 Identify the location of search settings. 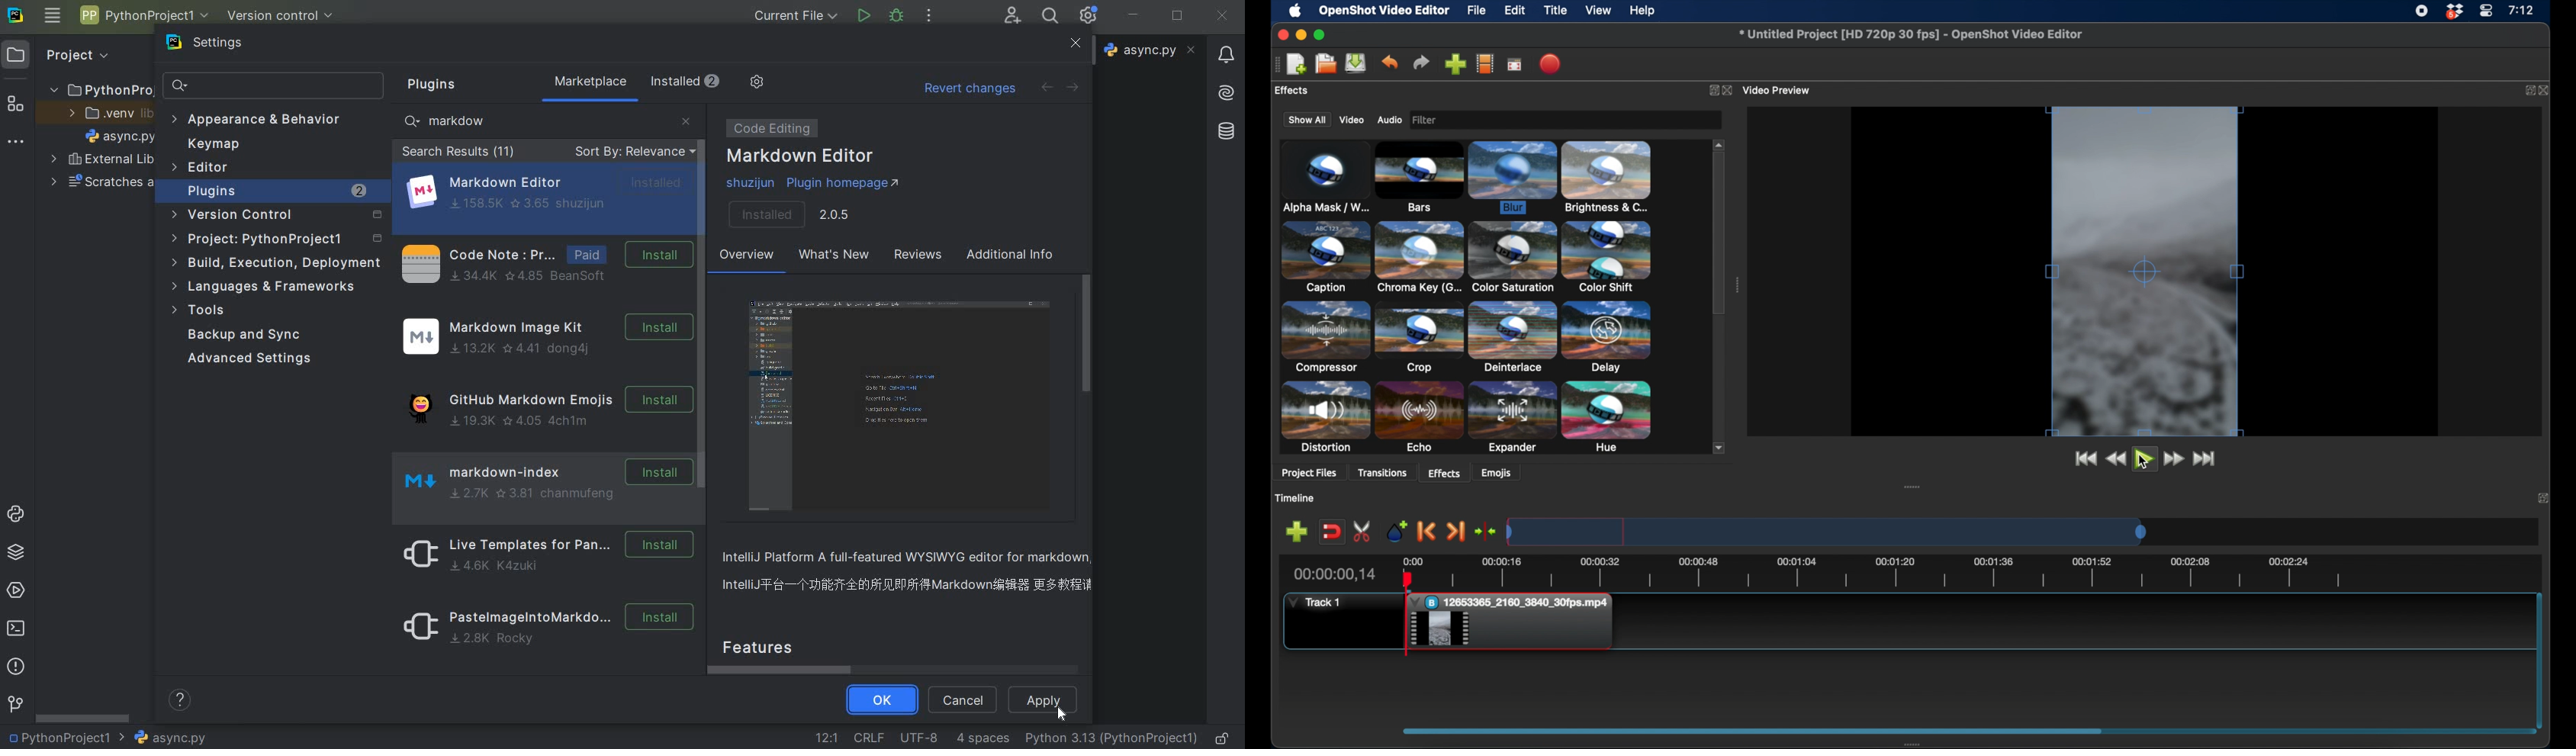
(275, 86).